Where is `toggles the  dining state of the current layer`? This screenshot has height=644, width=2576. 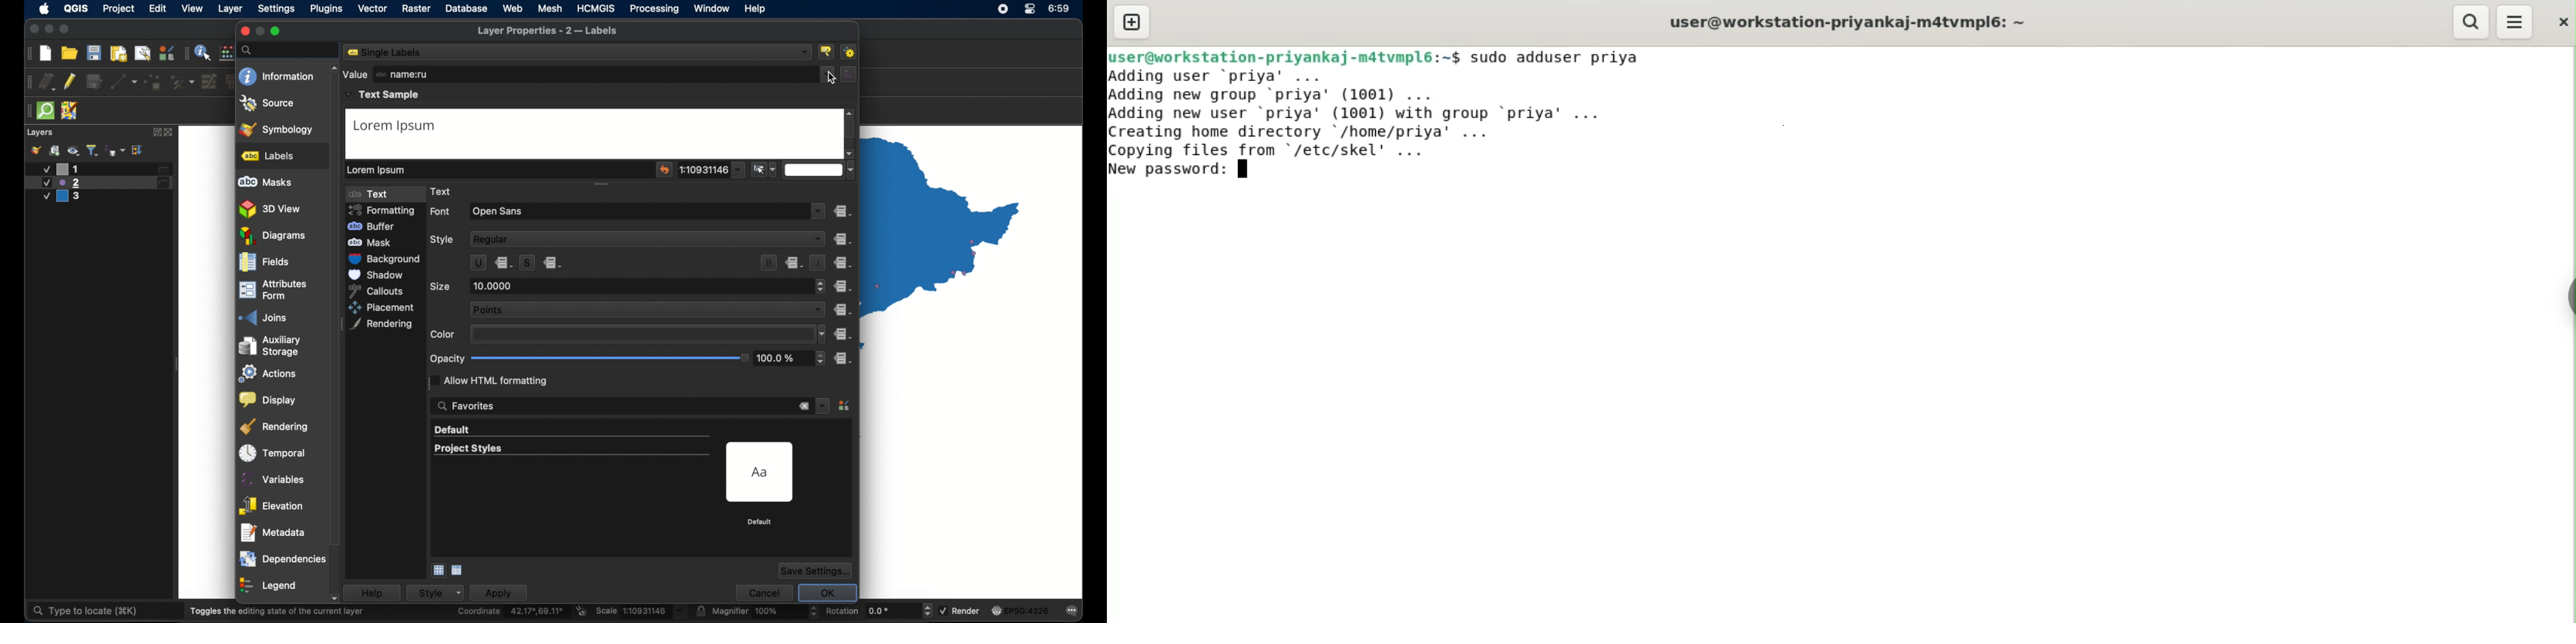 toggles the  dining state of the current layer is located at coordinates (277, 611).